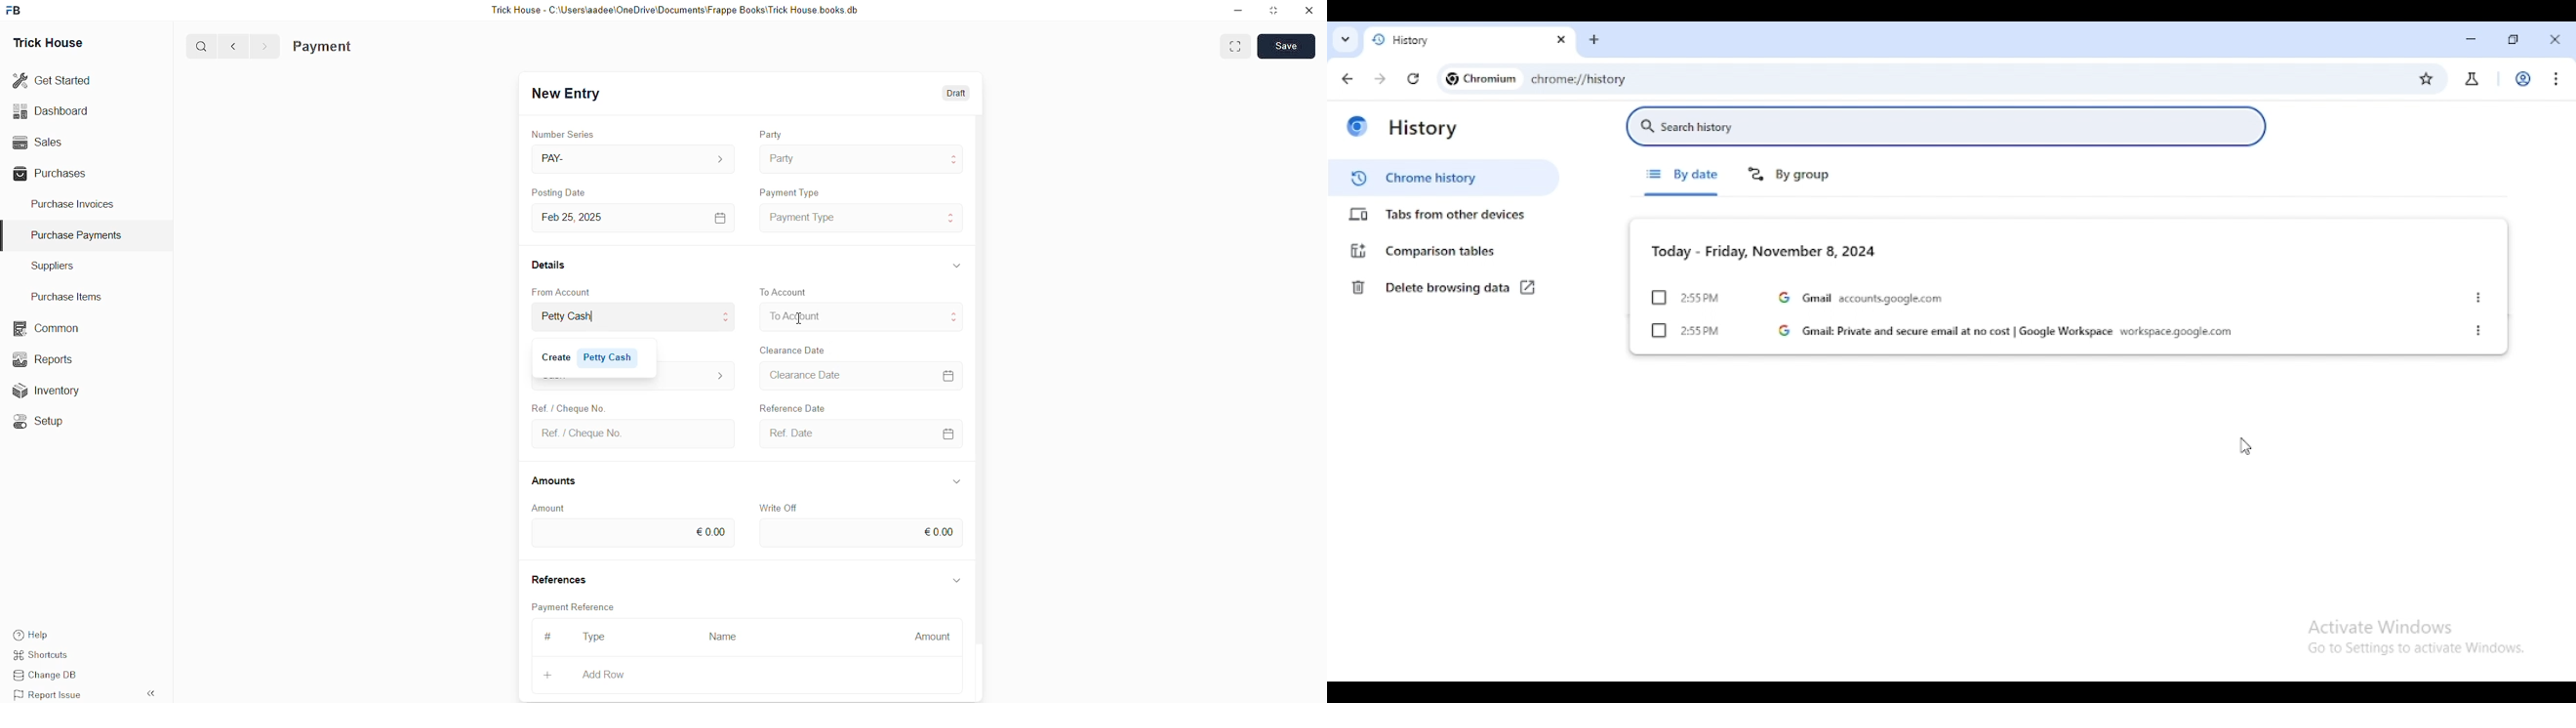 The width and height of the screenshot is (2576, 728). Describe the element at coordinates (958, 94) in the screenshot. I see `Draft` at that location.